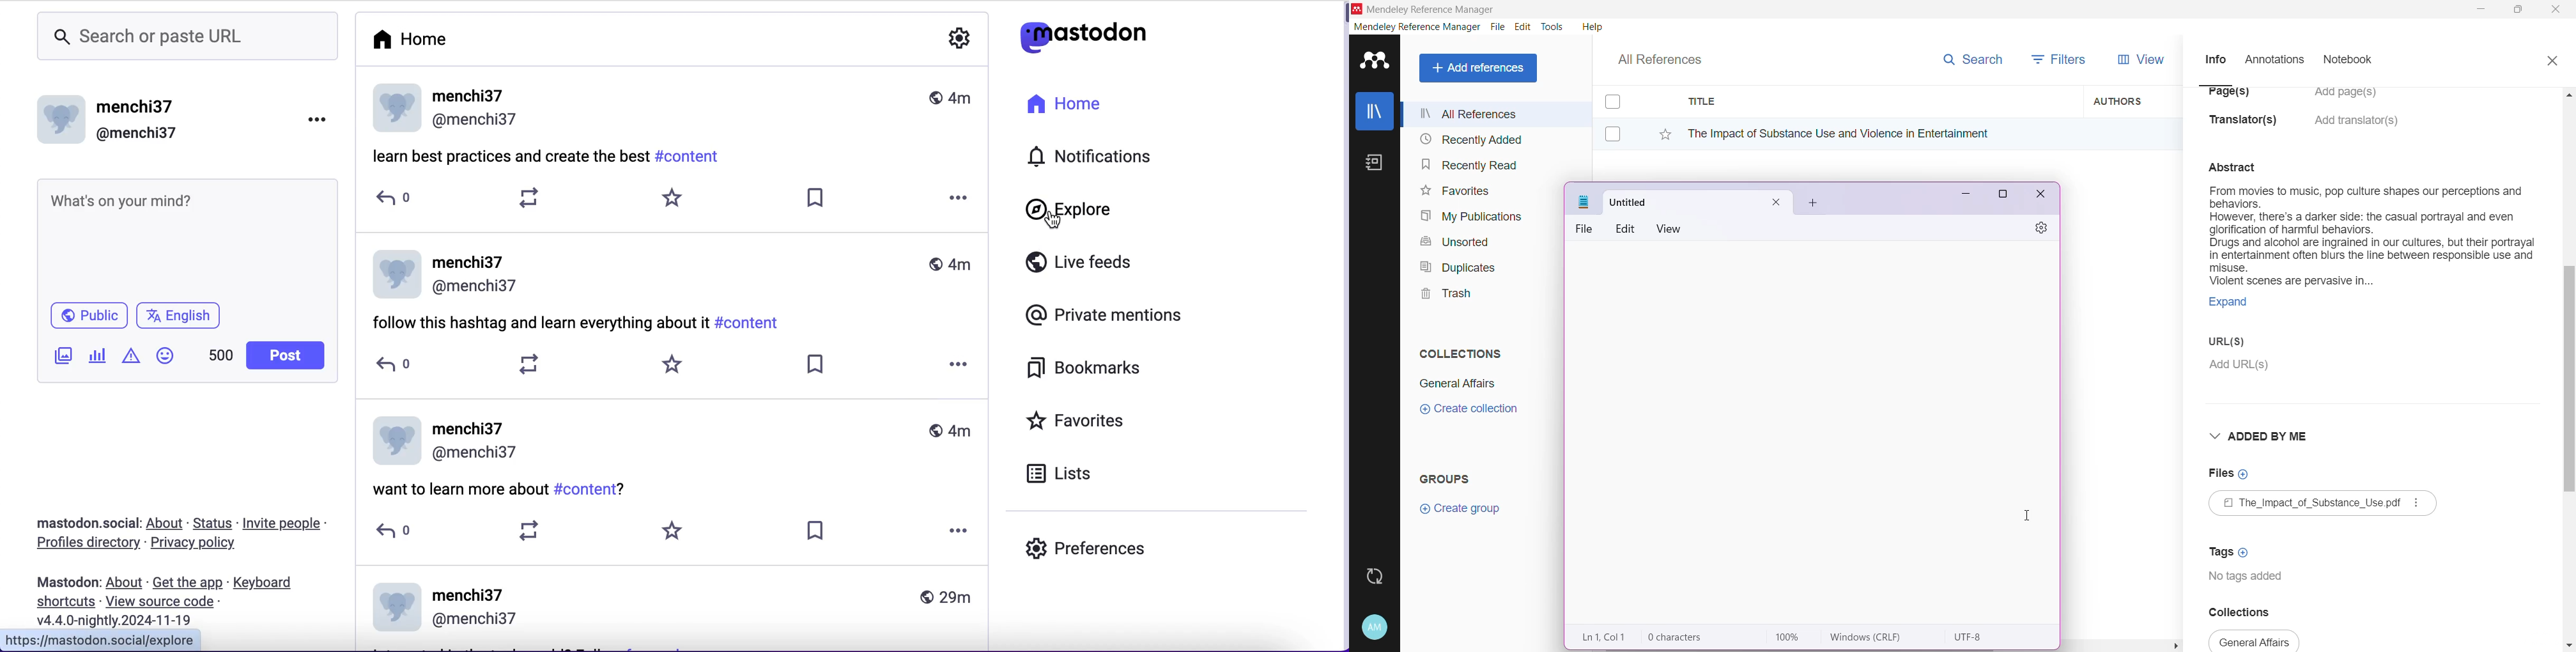  I want to click on Notes, so click(1377, 164).